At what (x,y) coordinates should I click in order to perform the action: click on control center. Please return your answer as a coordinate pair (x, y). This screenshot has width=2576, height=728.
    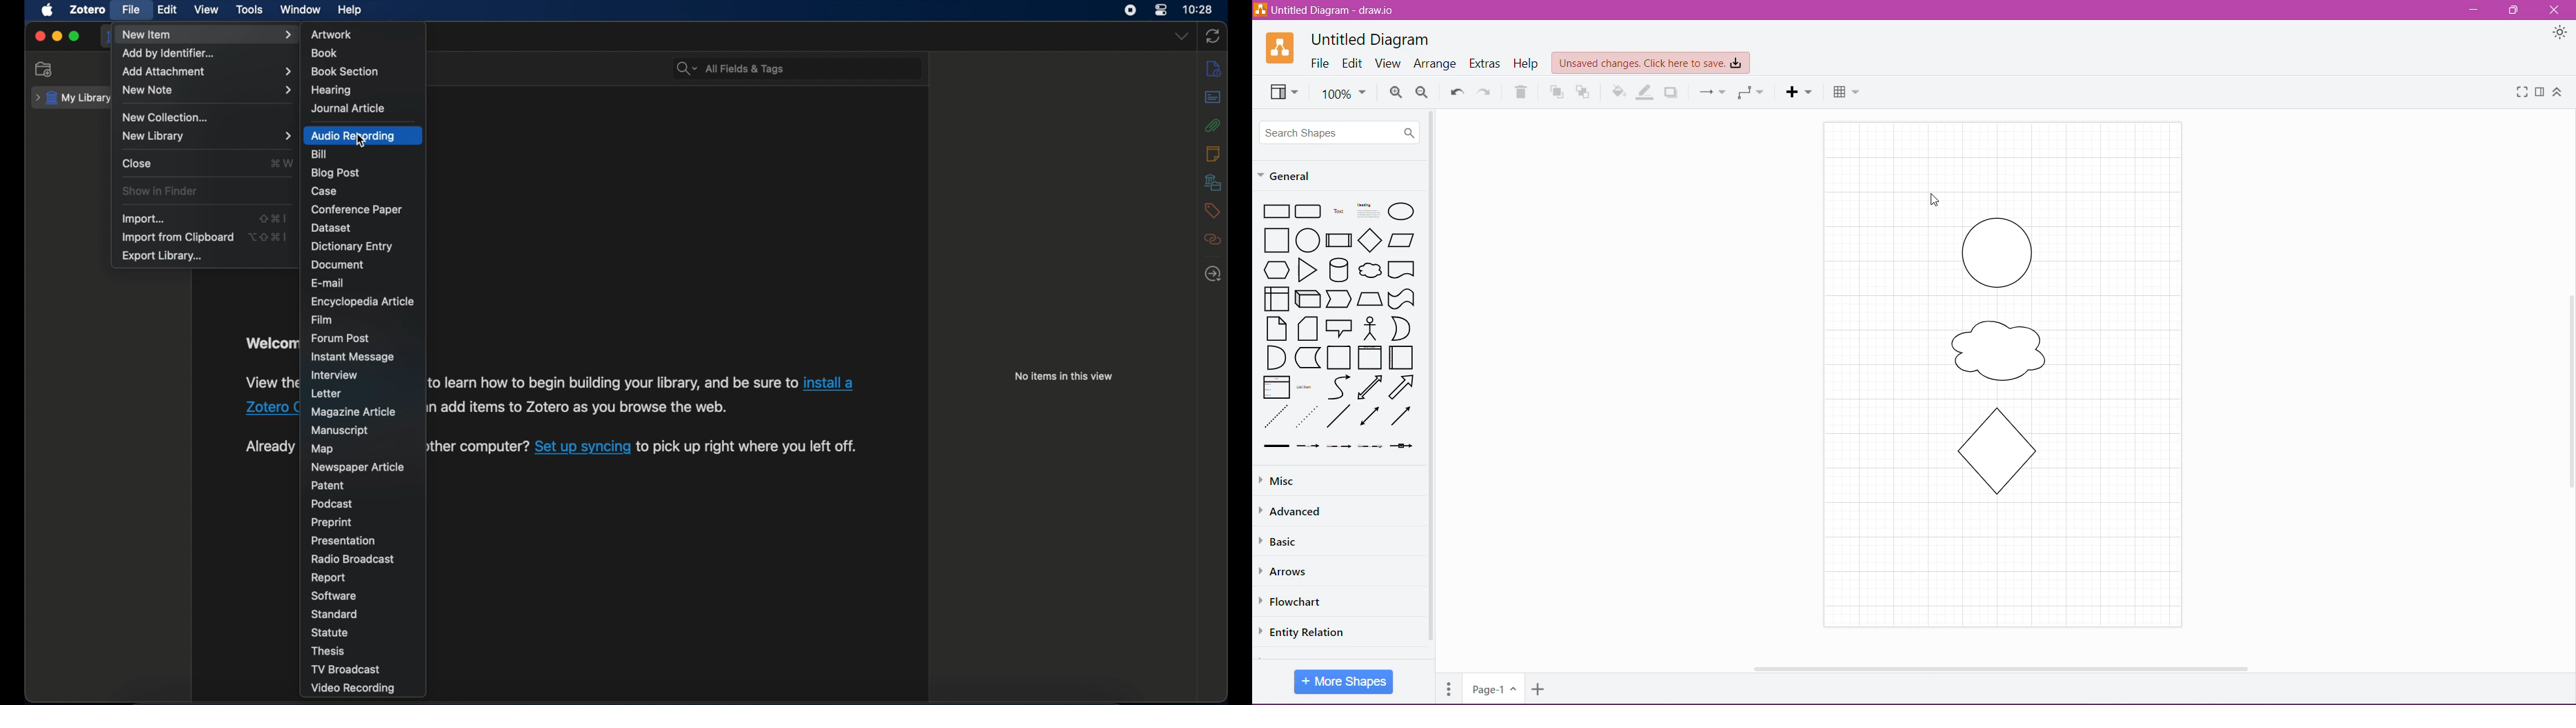
    Looking at the image, I should click on (1161, 10).